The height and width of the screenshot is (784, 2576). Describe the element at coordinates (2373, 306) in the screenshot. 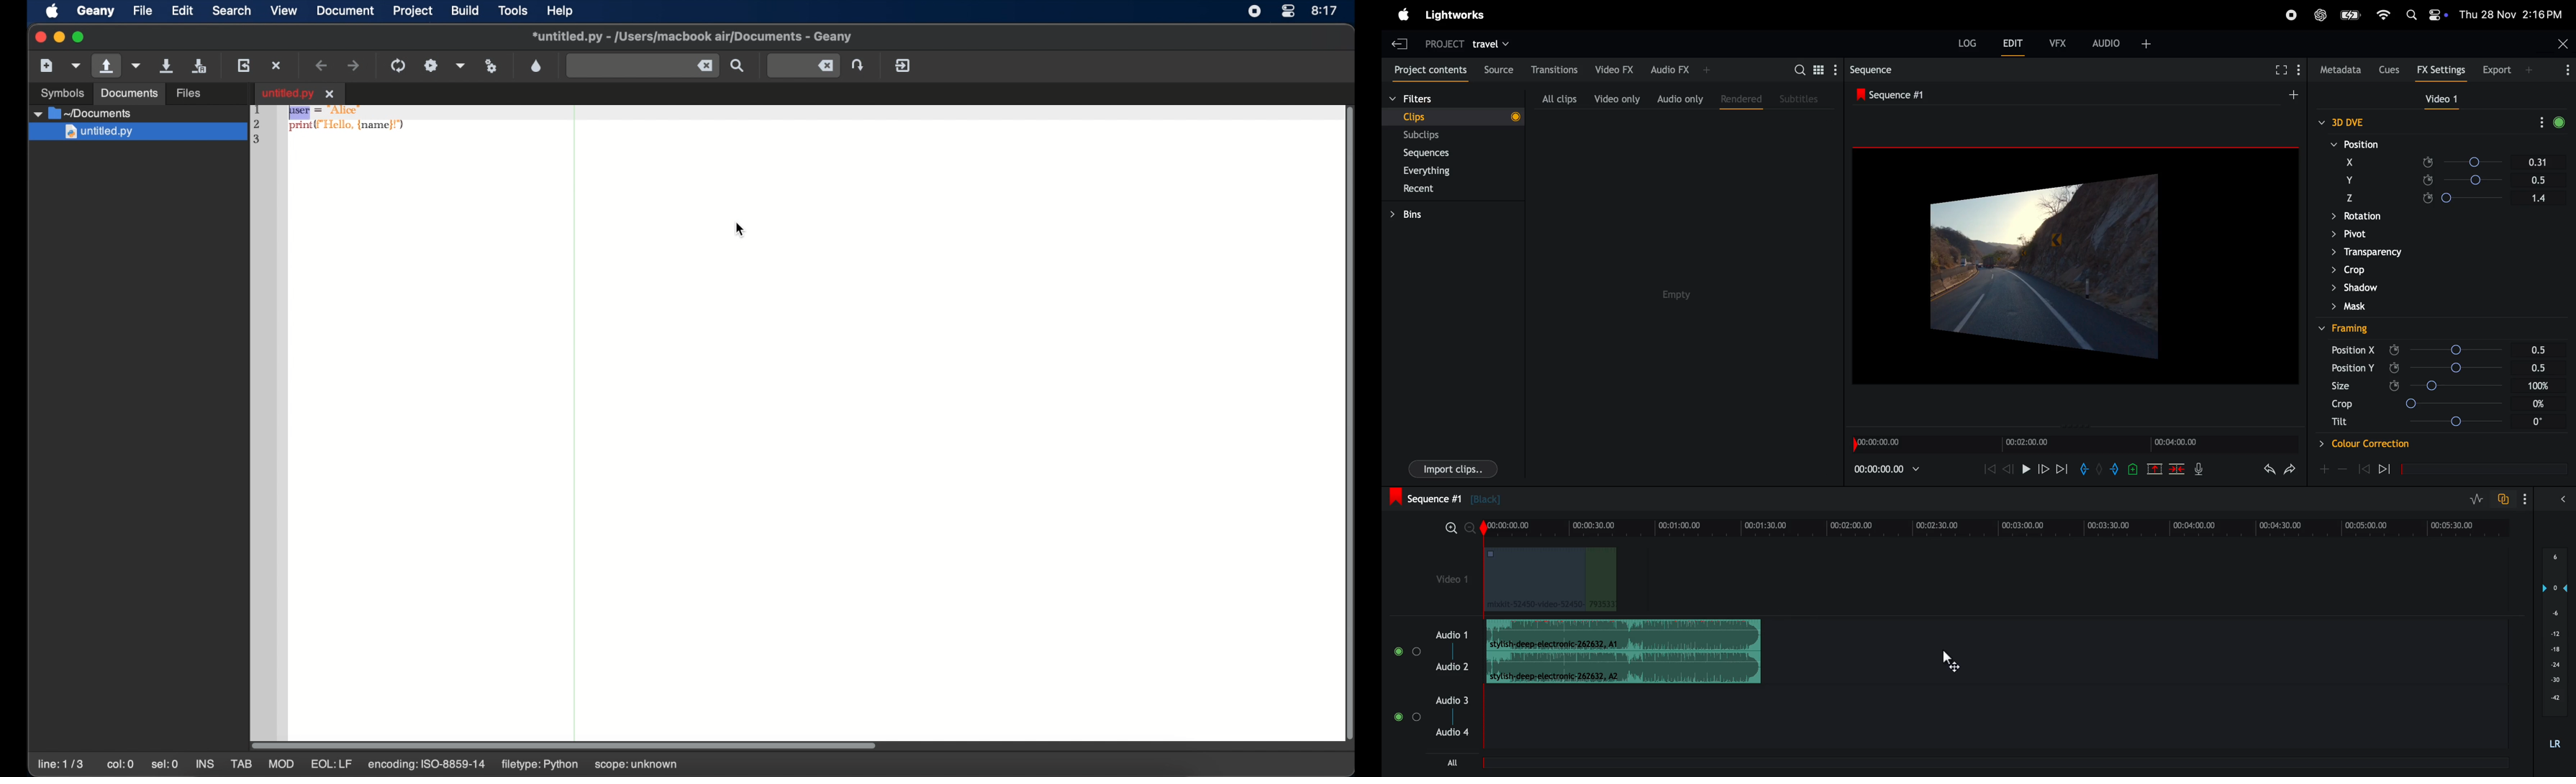

I see `` at that location.